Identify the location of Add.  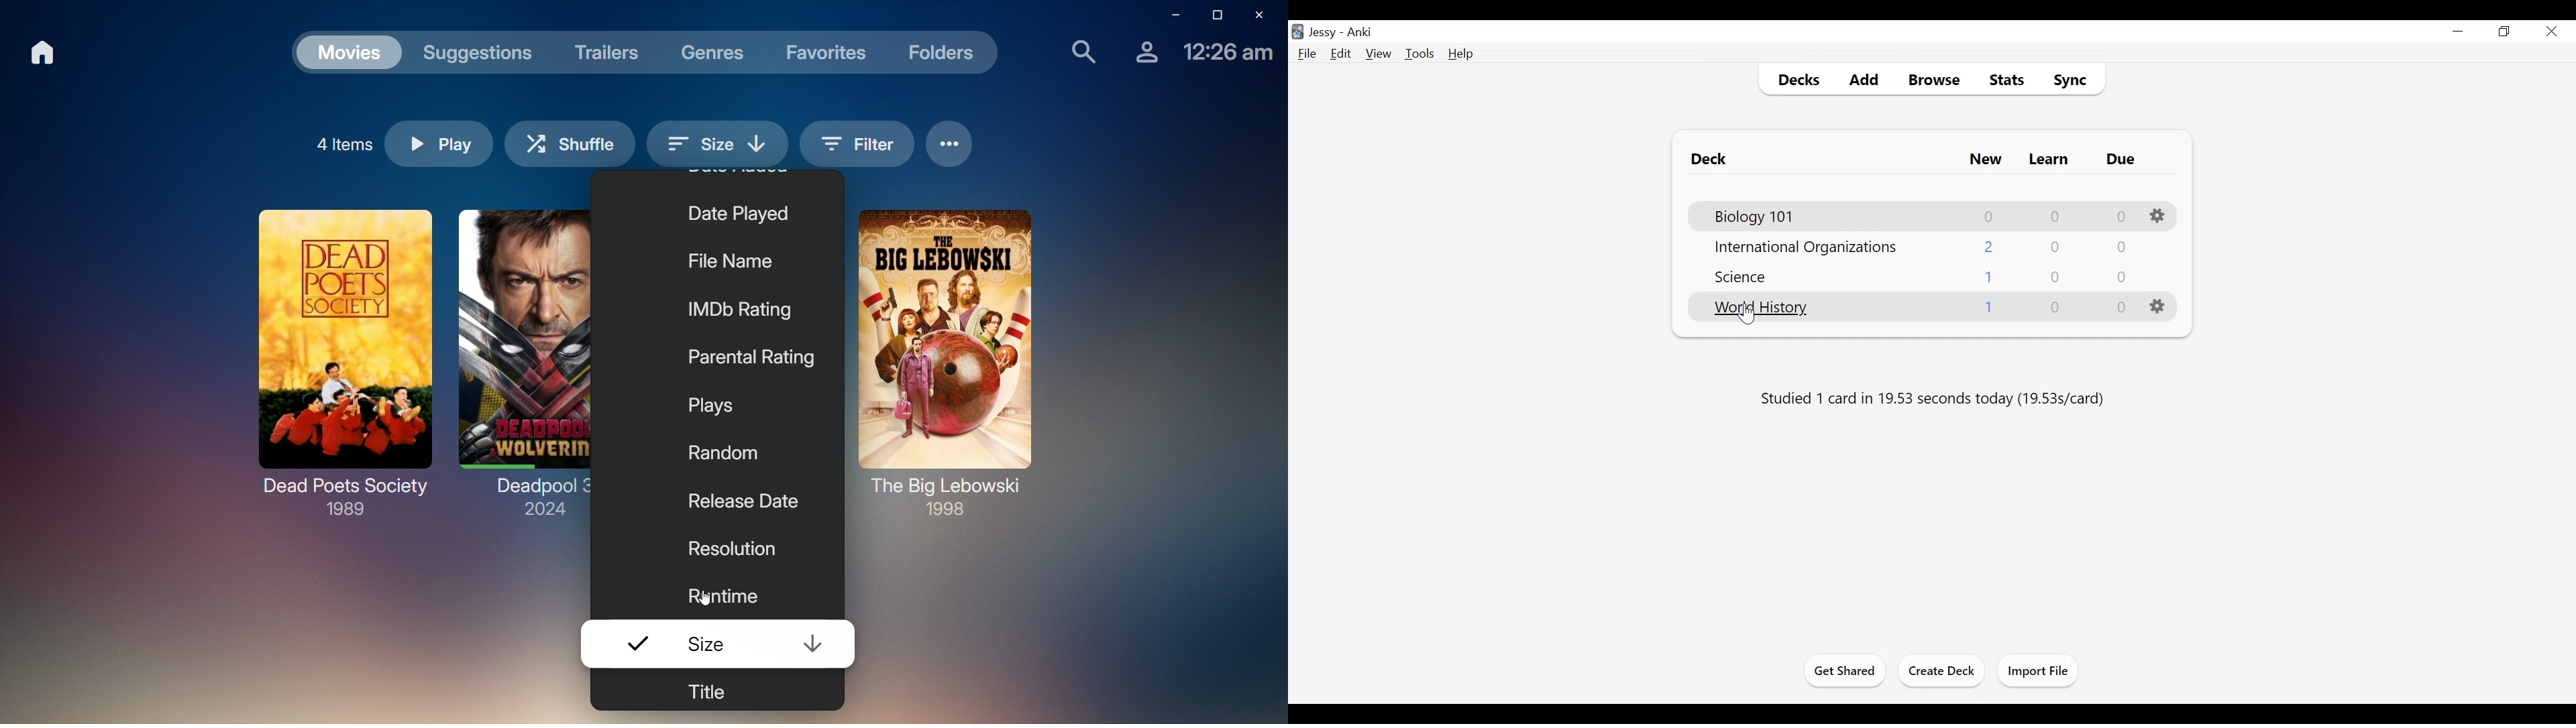
(1855, 80).